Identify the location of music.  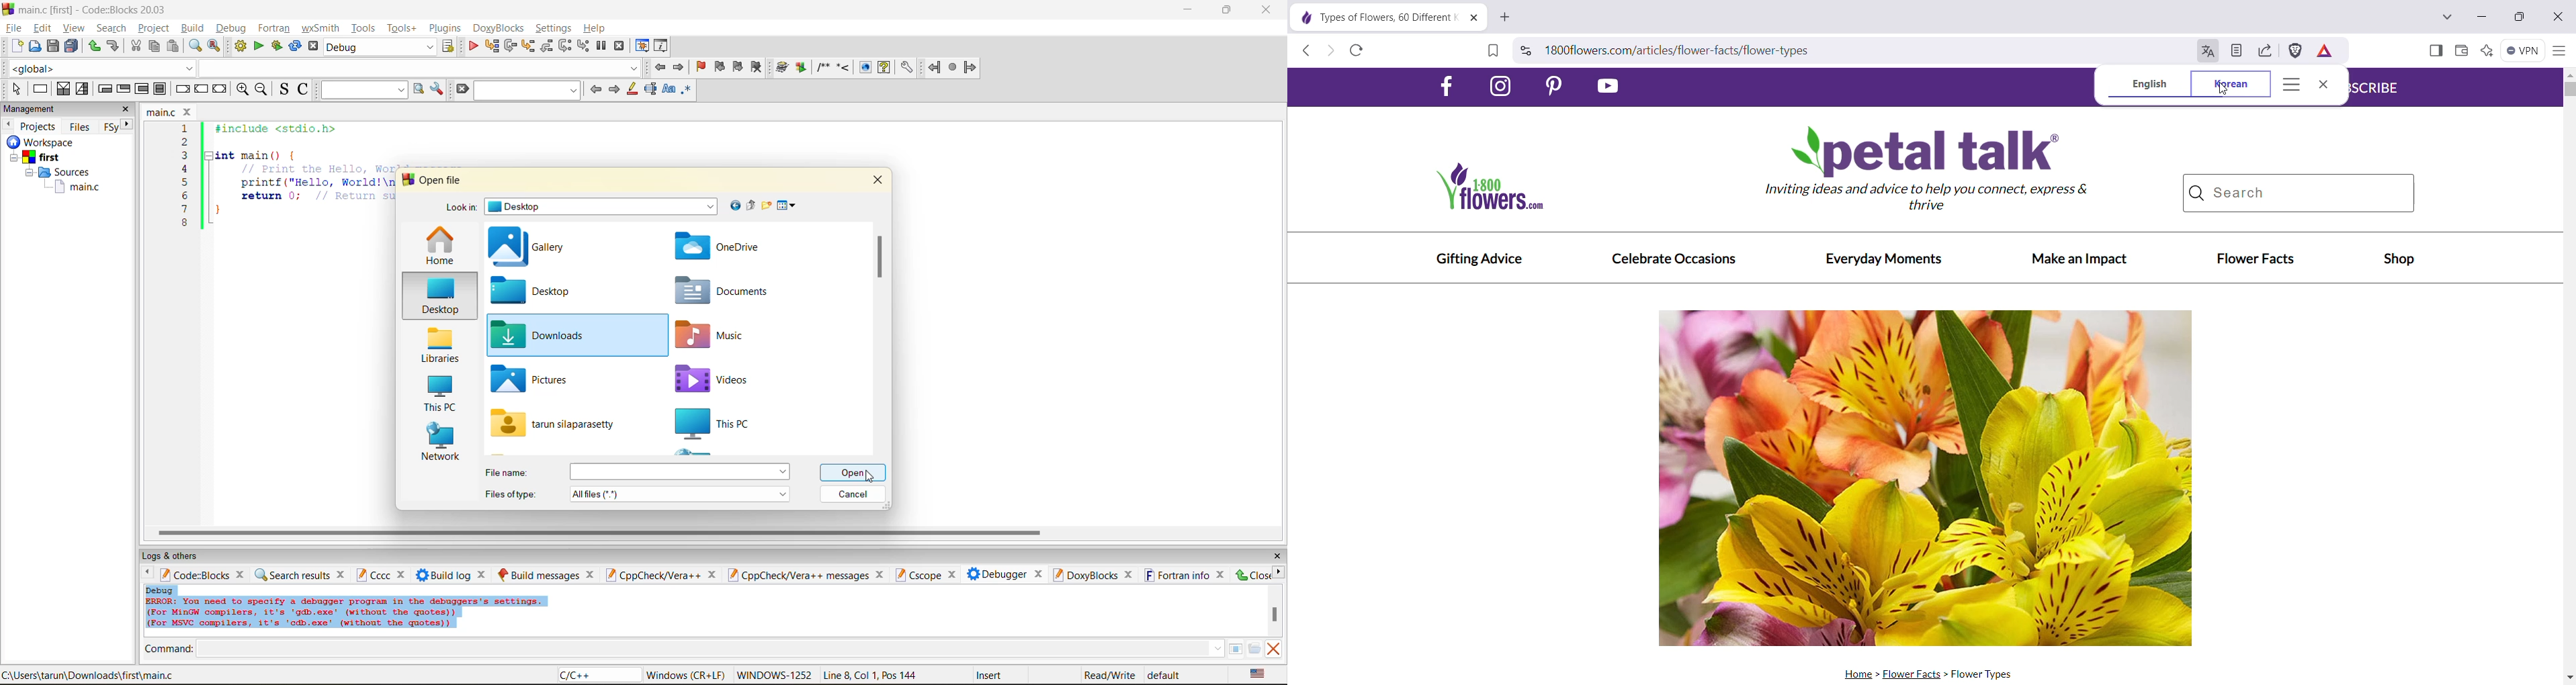
(718, 336).